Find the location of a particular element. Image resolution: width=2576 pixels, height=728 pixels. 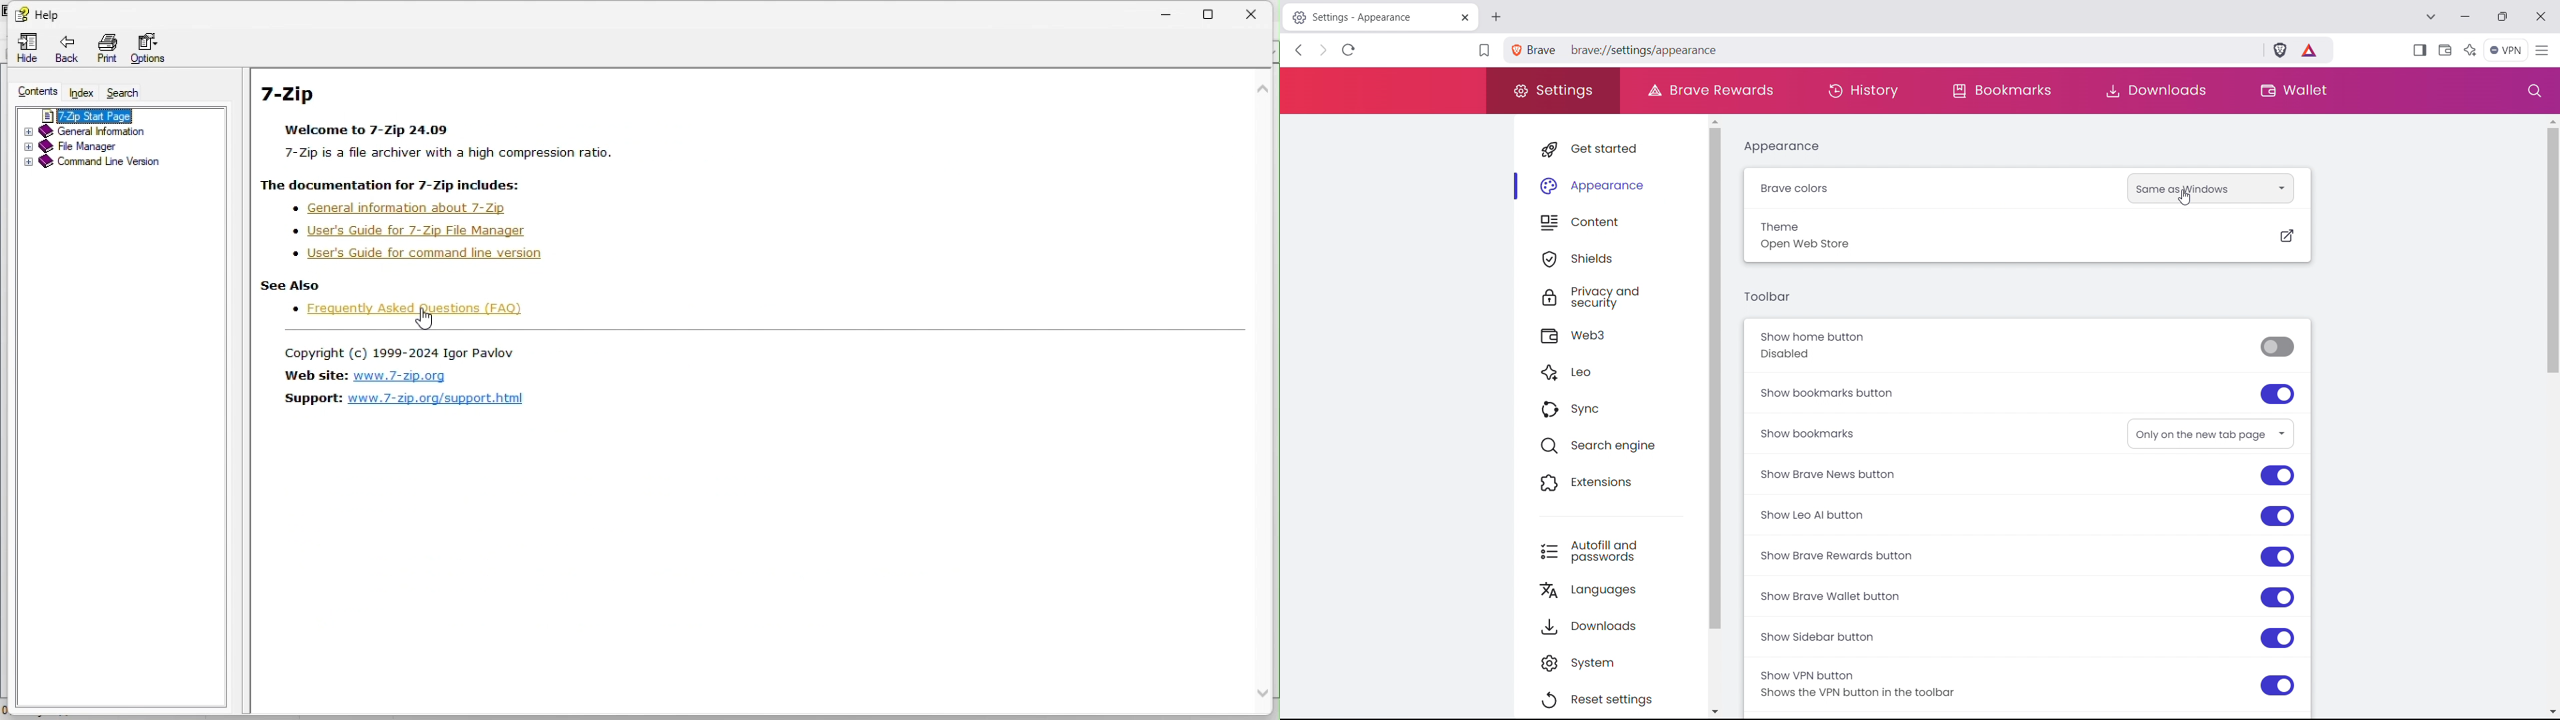

 customize and control is located at coordinates (2543, 49).